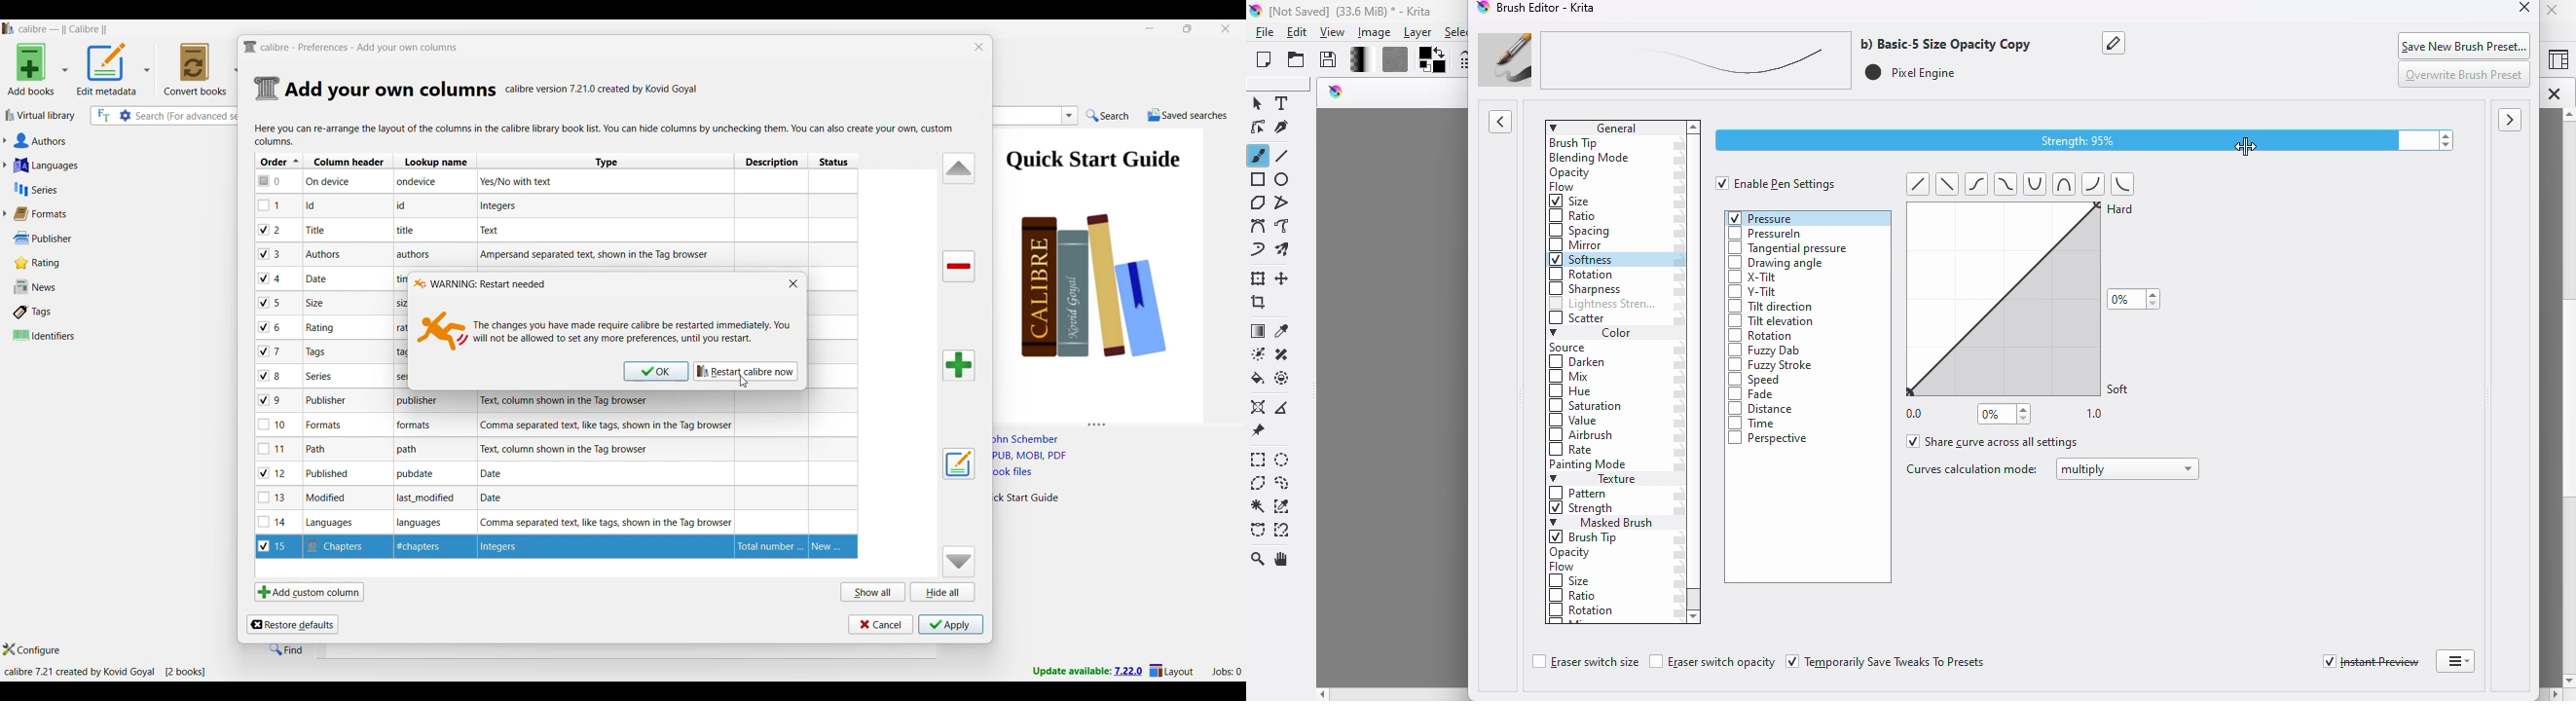 Image resolution: width=2576 pixels, height=728 pixels. I want to click on size, so click(1571, 202).